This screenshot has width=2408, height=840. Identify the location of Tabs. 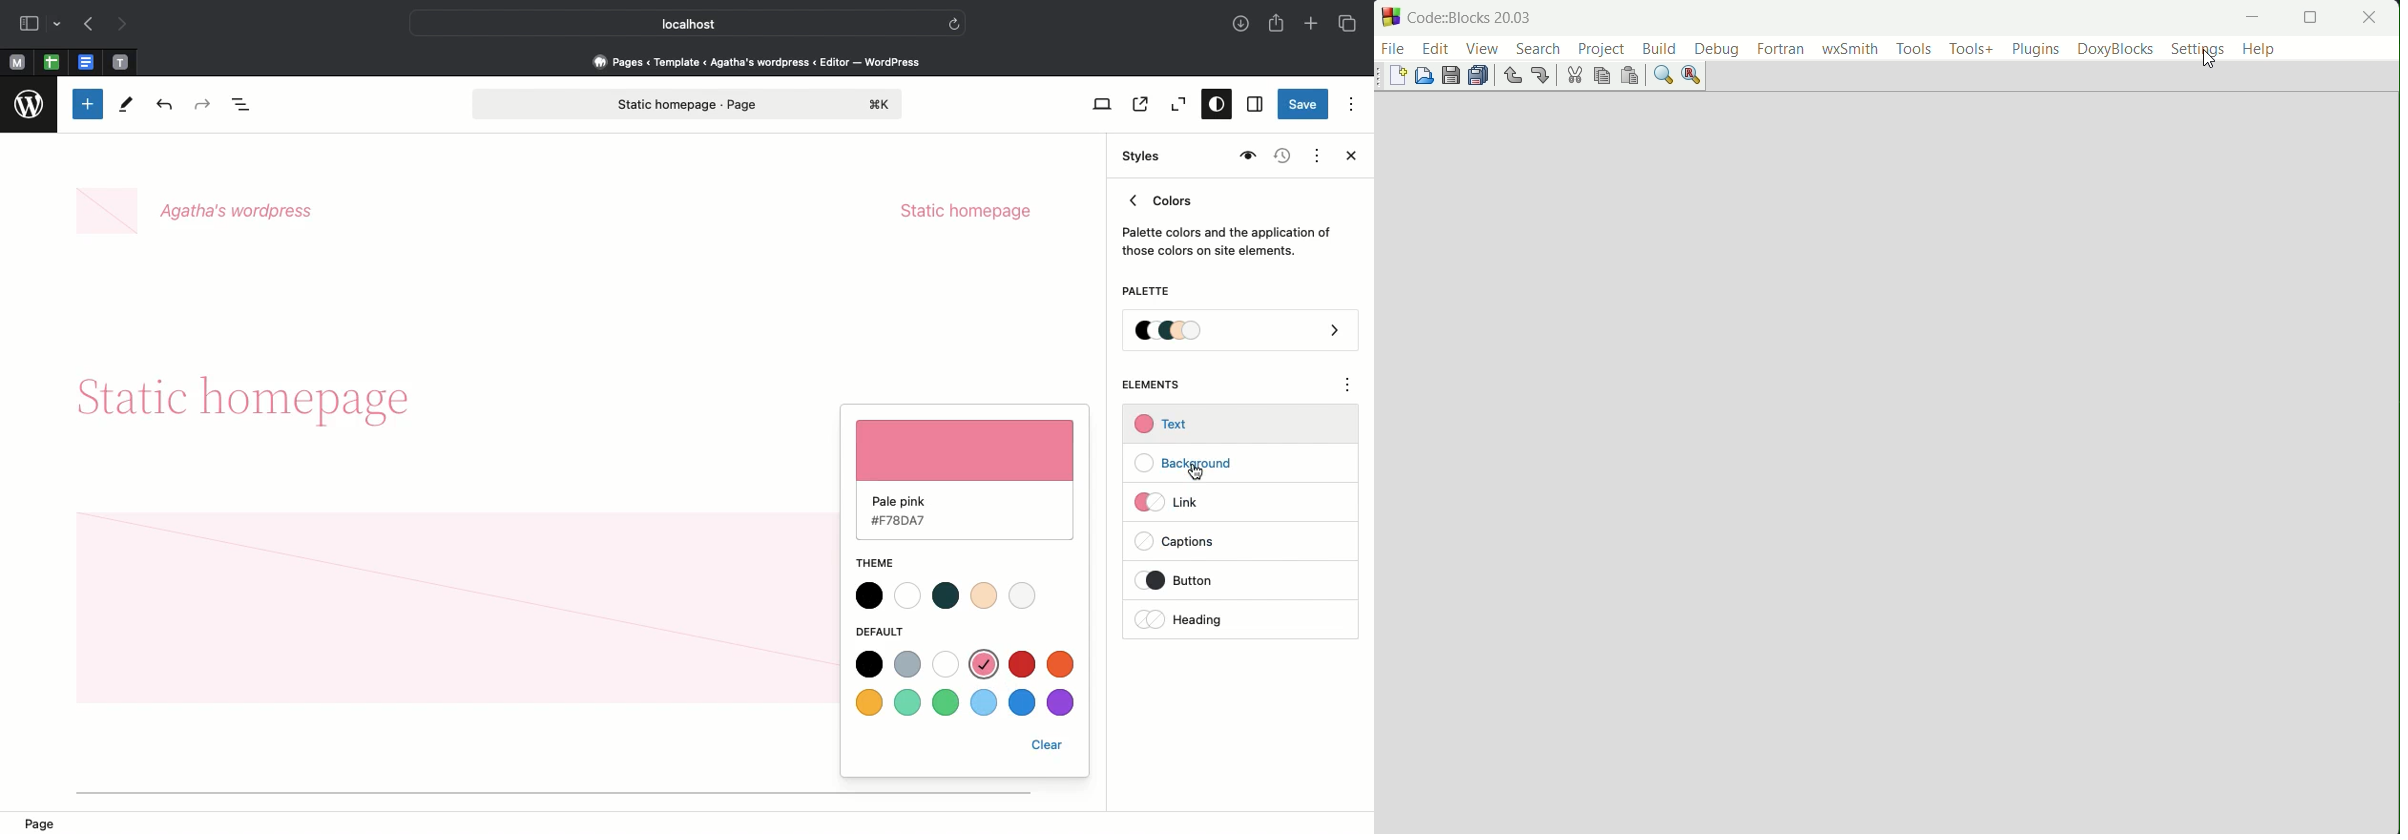
(1349, 24).